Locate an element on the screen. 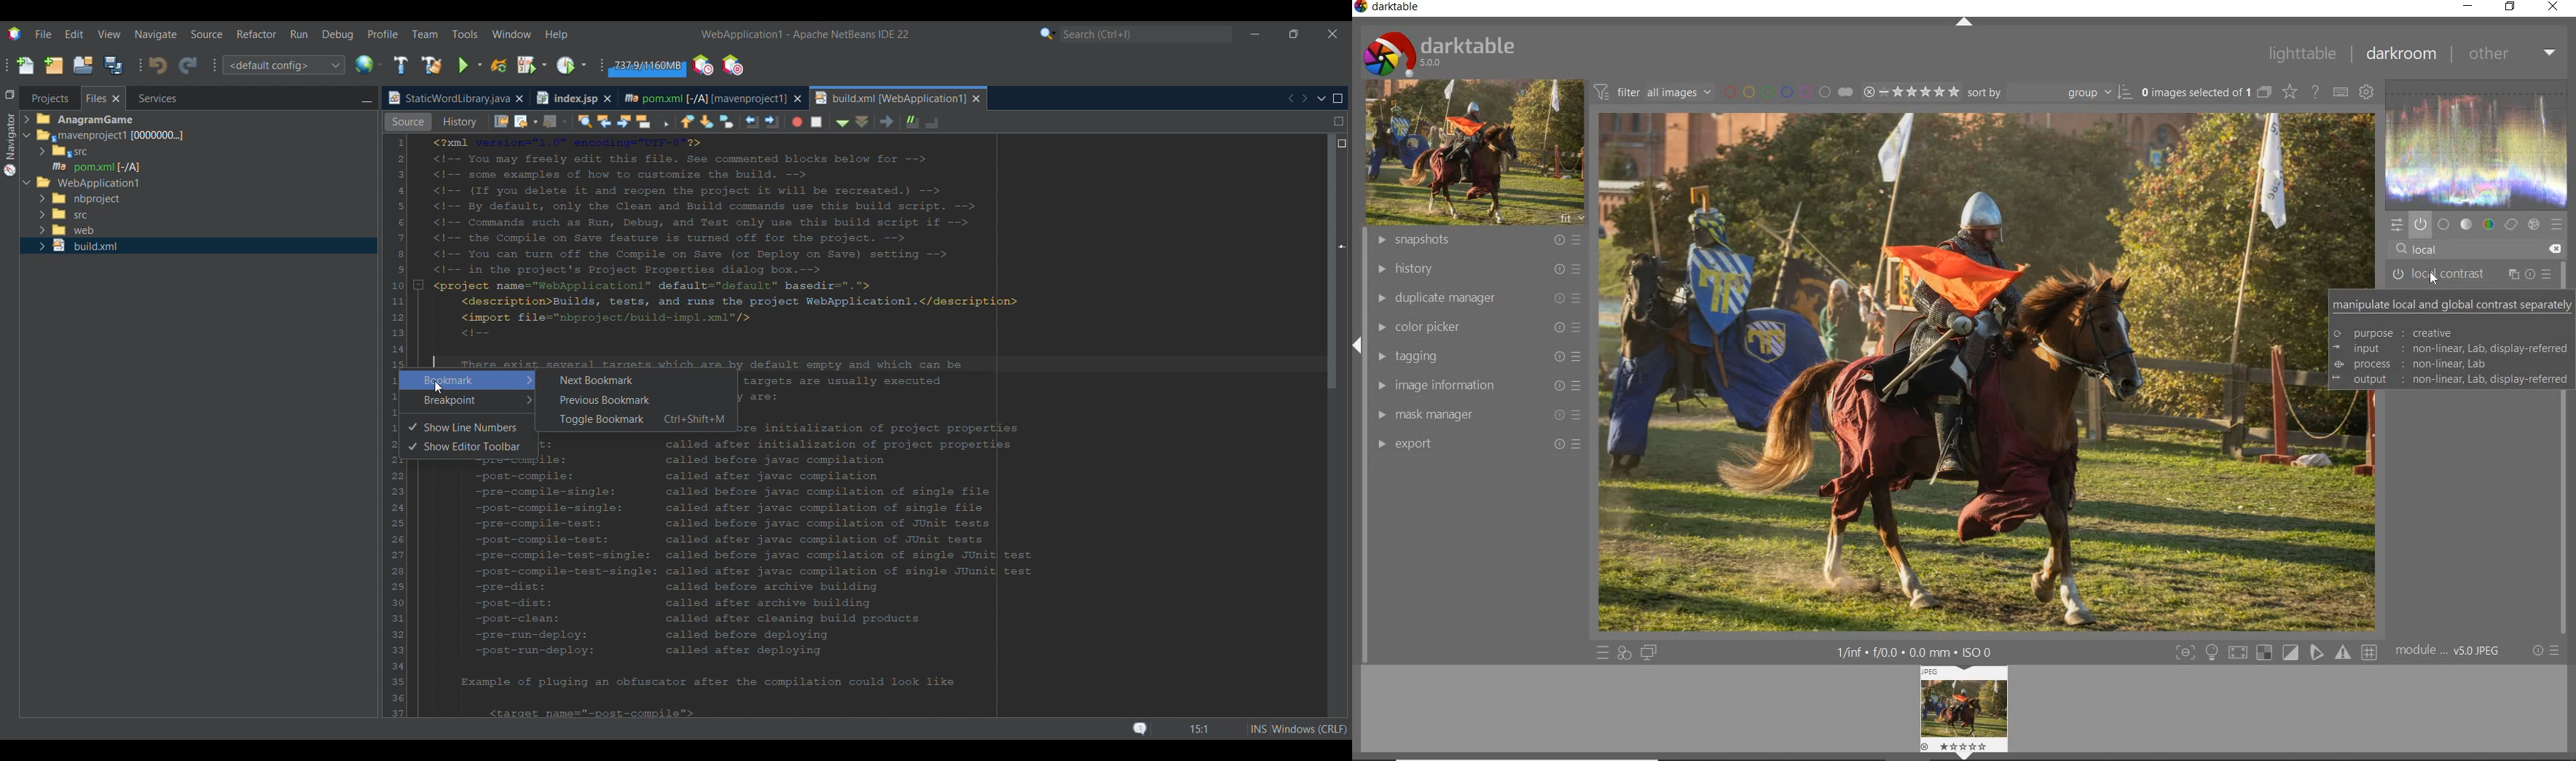 The image size is (2576, 784). other is located at coordinates (2513, 55).